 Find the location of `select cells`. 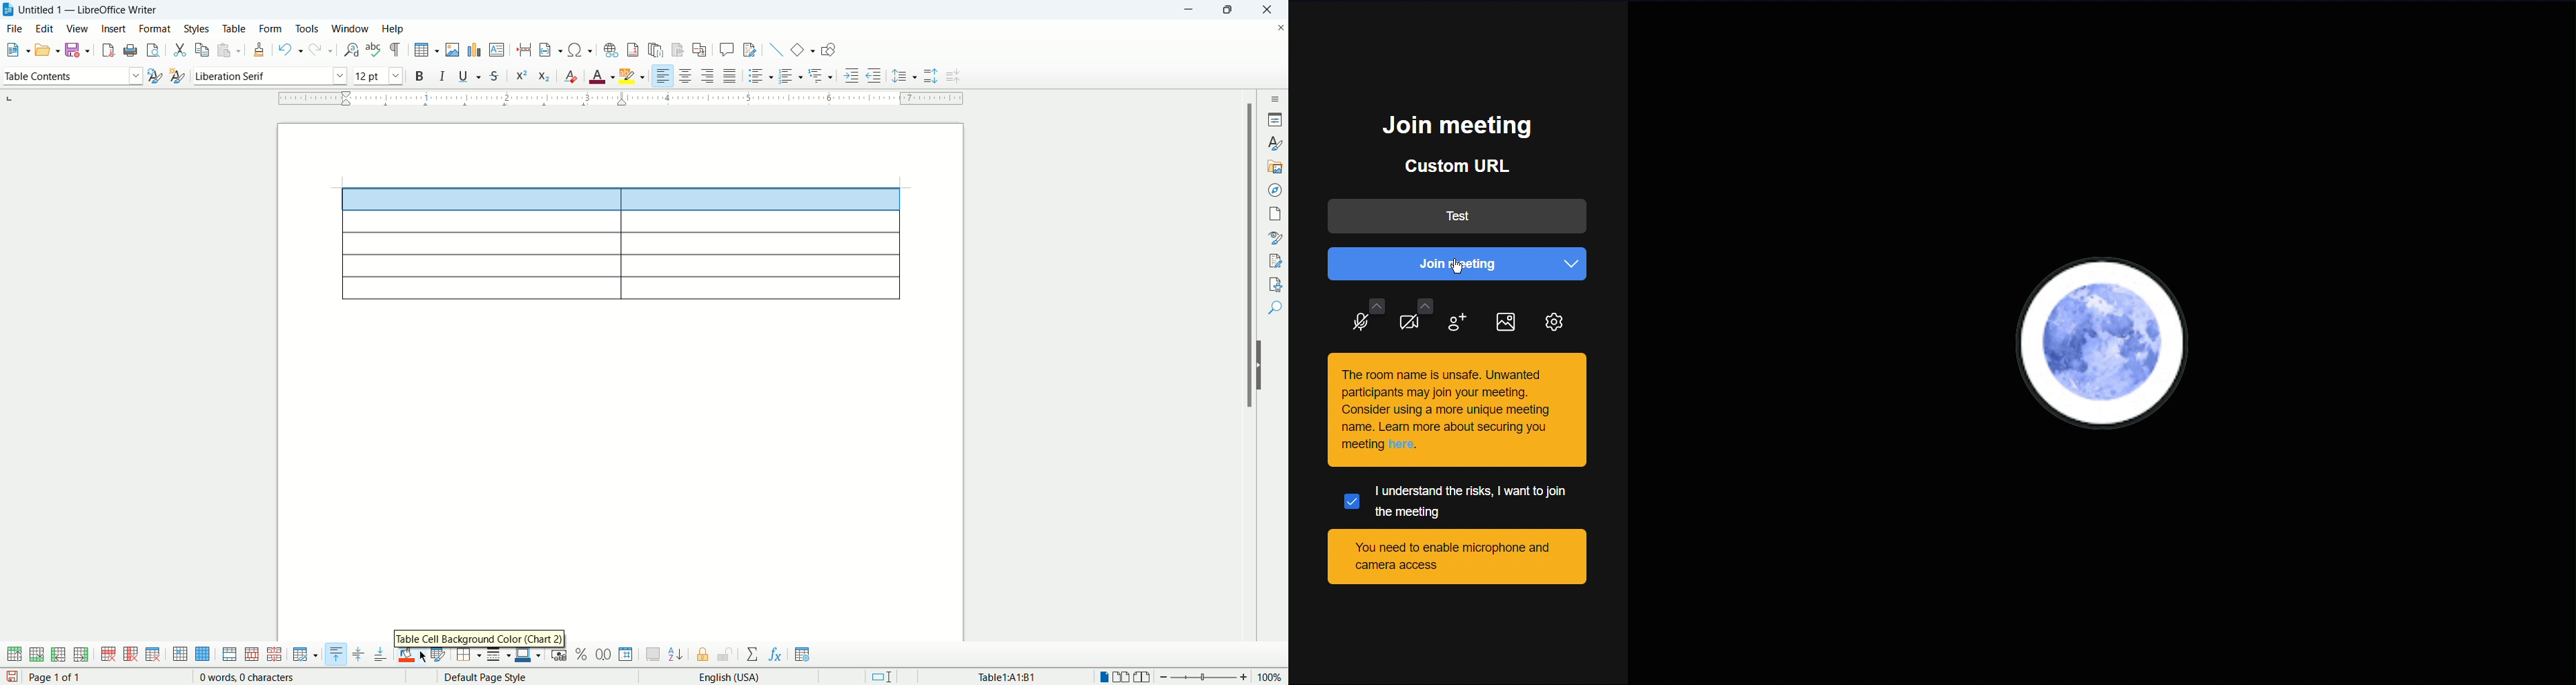

select cells is located at coordinates (180, 655).